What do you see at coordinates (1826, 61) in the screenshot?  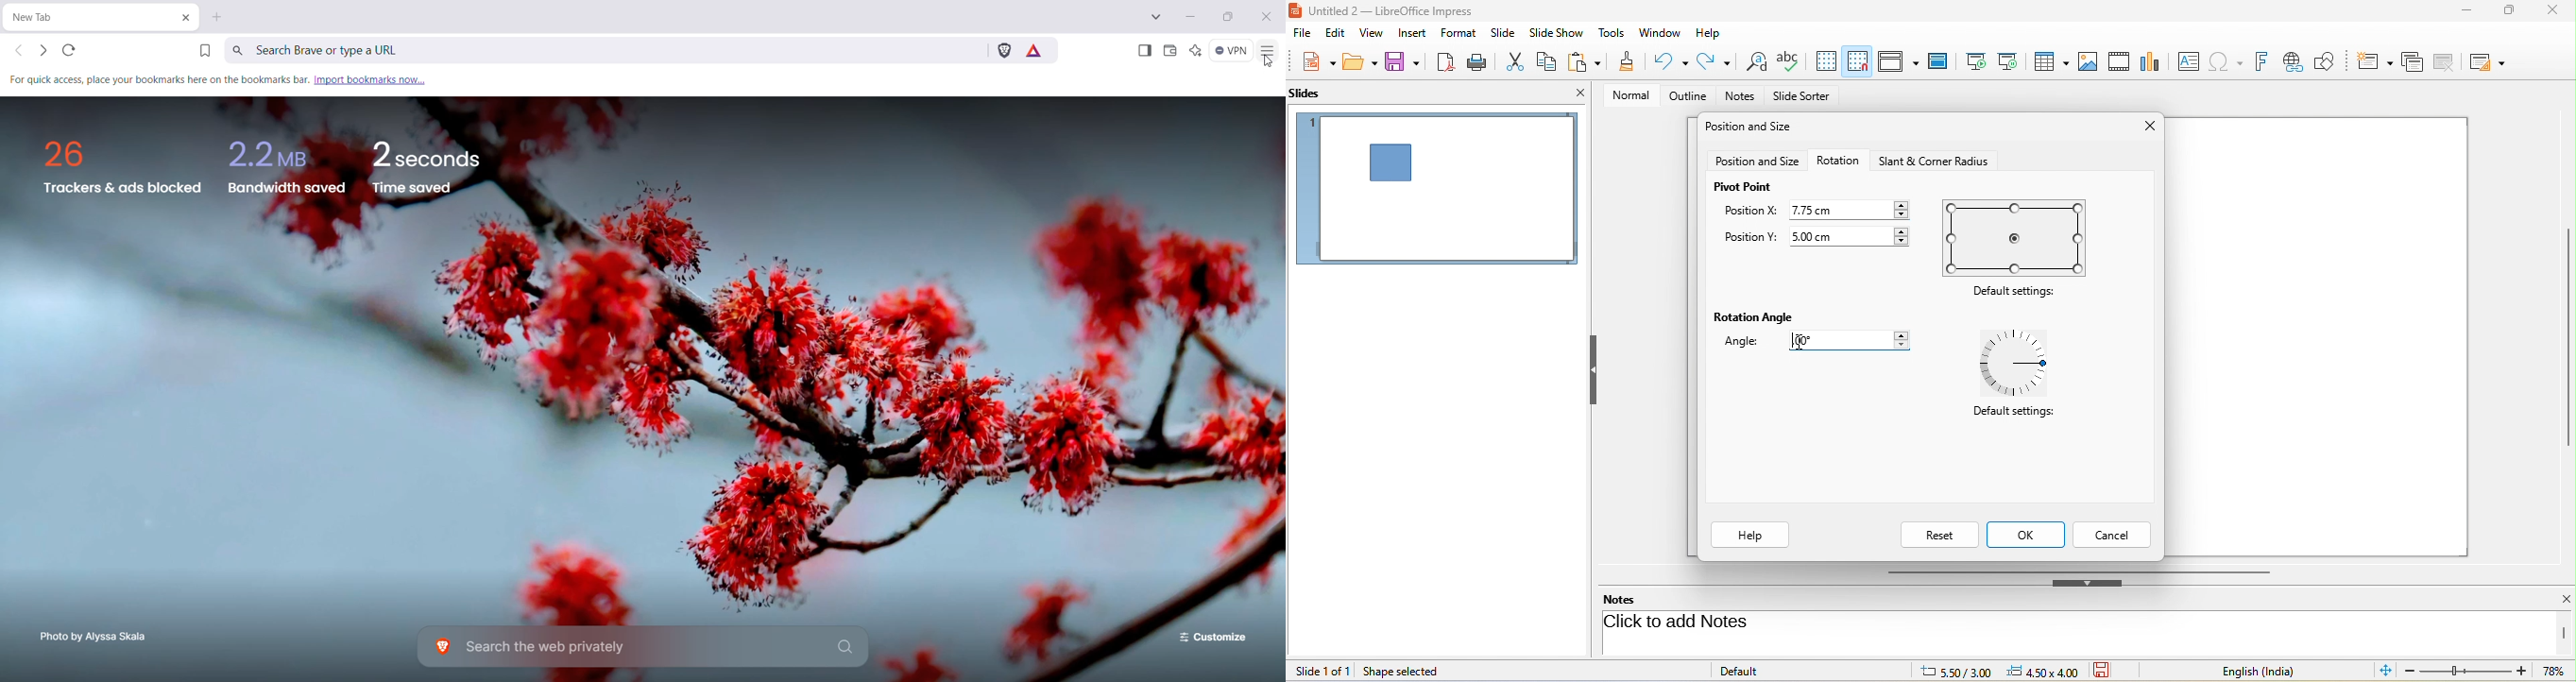 I see `display grid` at bounding box center [1826, 61].